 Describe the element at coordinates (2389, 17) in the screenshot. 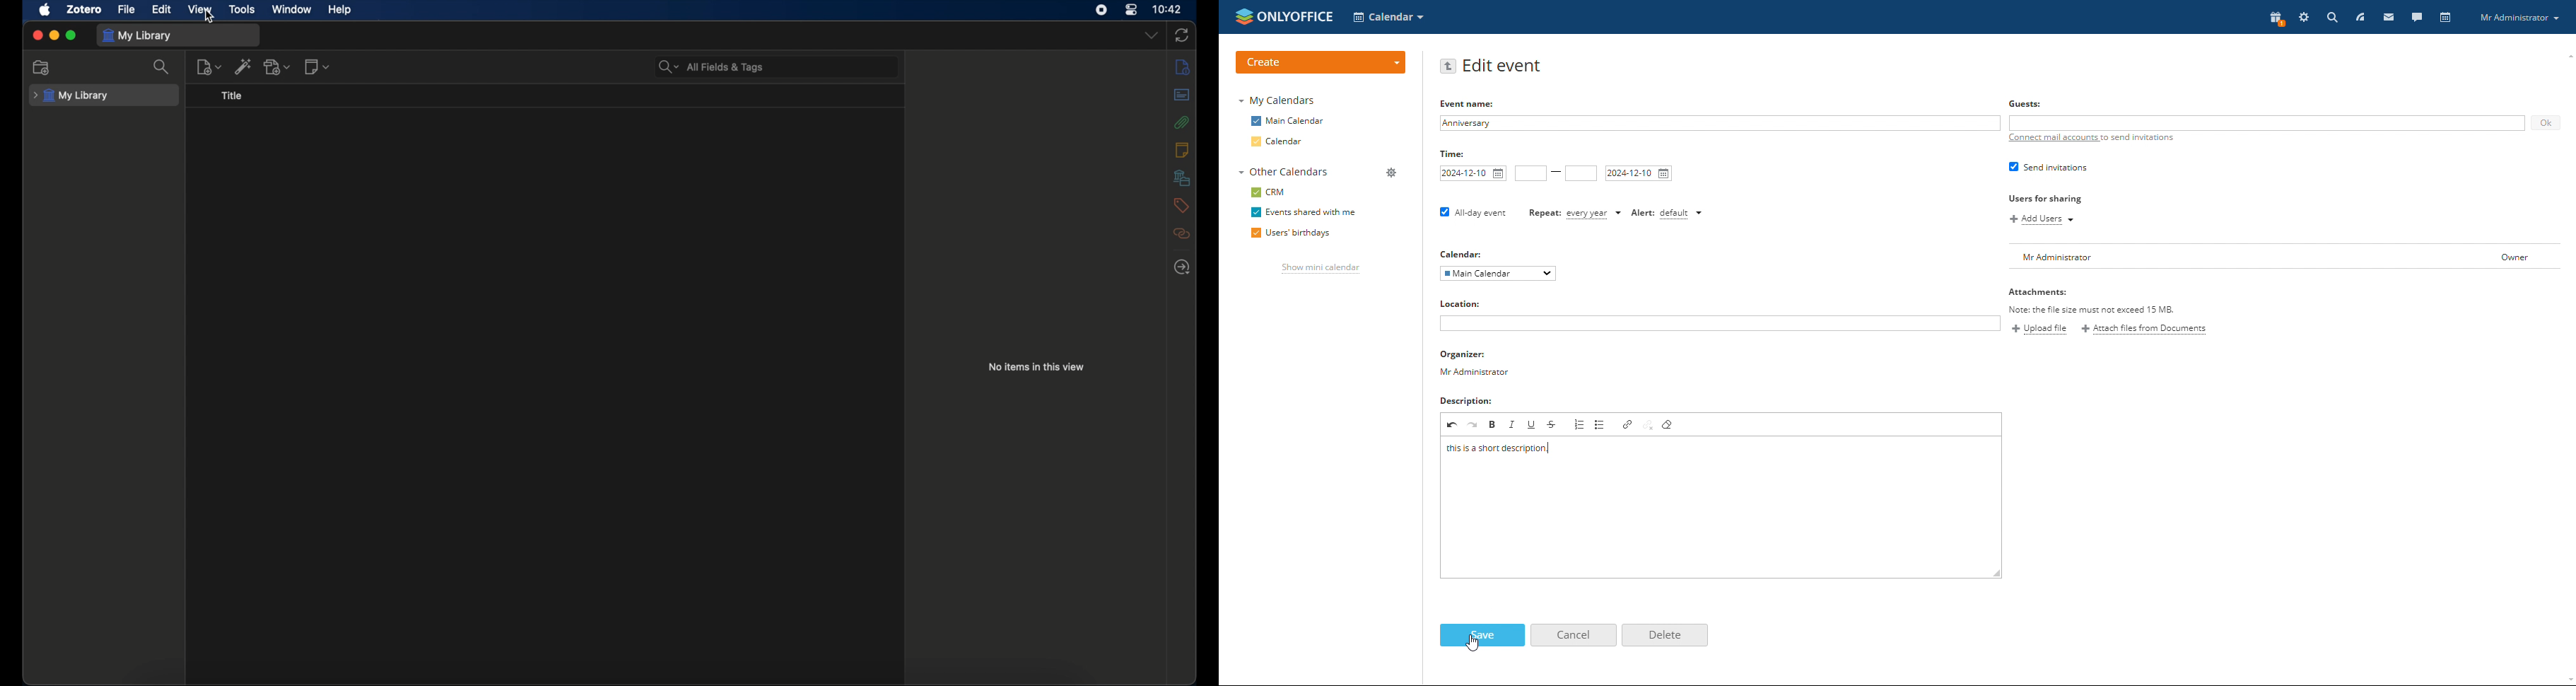

I see `mail` at that location.